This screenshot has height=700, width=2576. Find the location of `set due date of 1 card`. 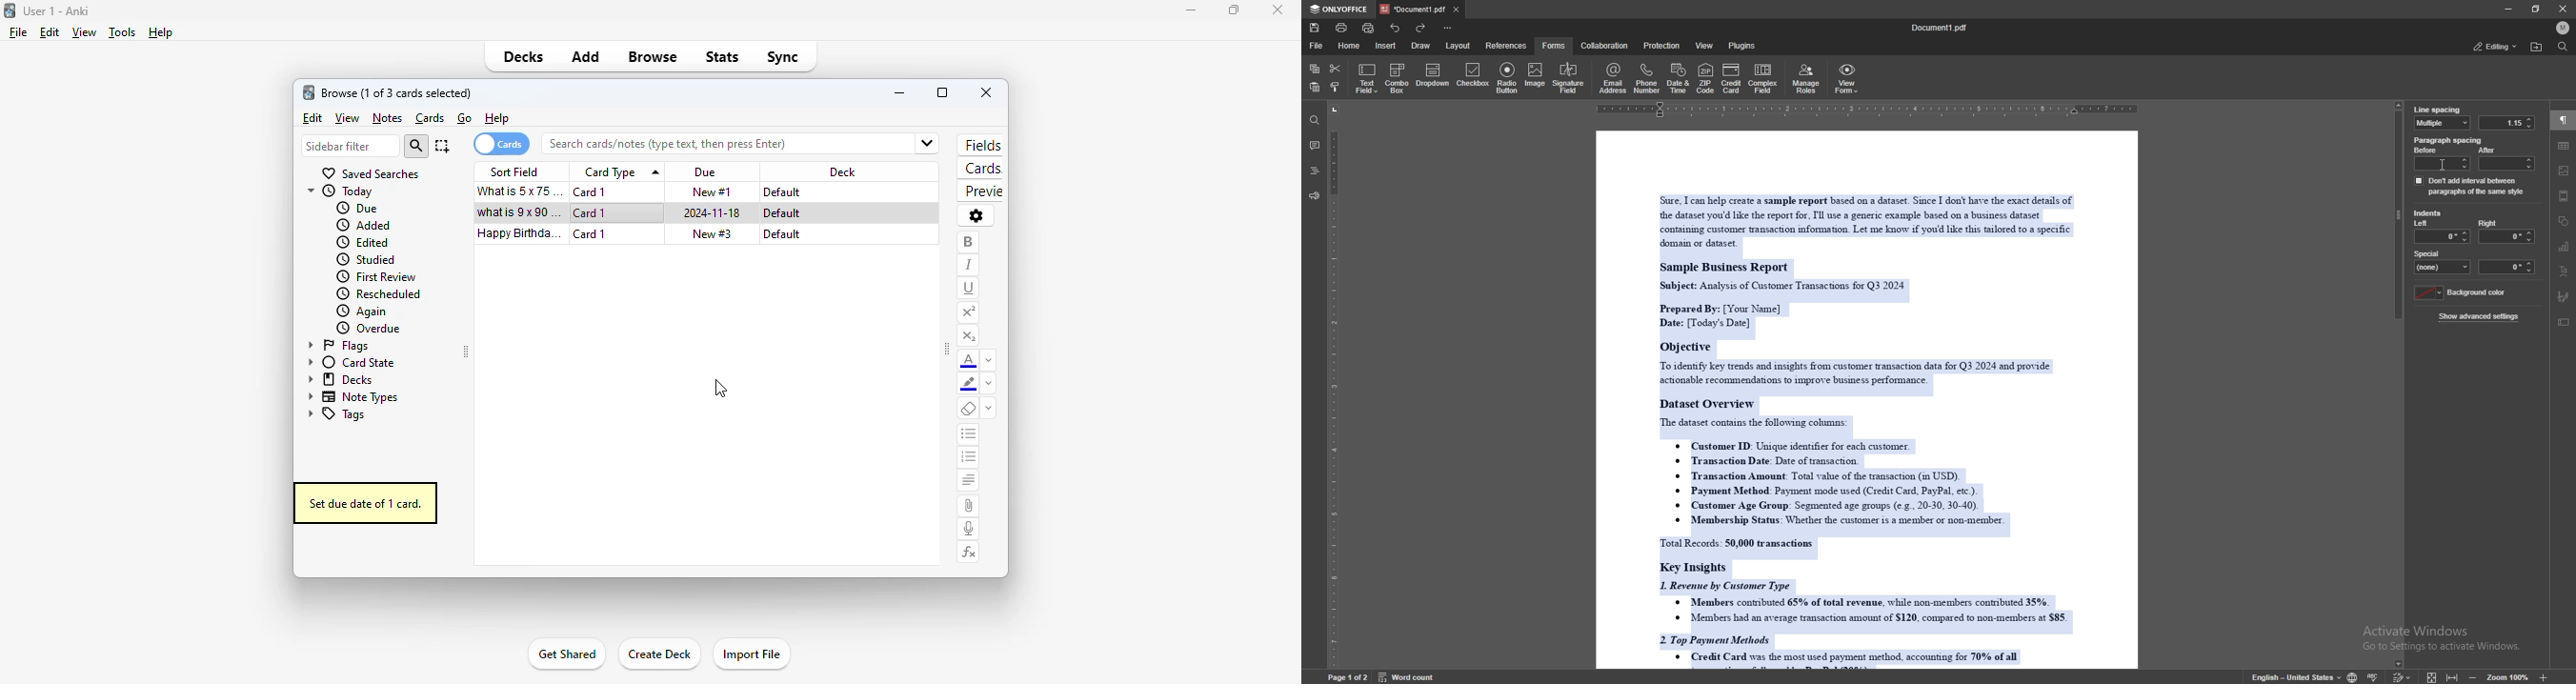

set due date of 1 card is located at coordinates (364, 504).